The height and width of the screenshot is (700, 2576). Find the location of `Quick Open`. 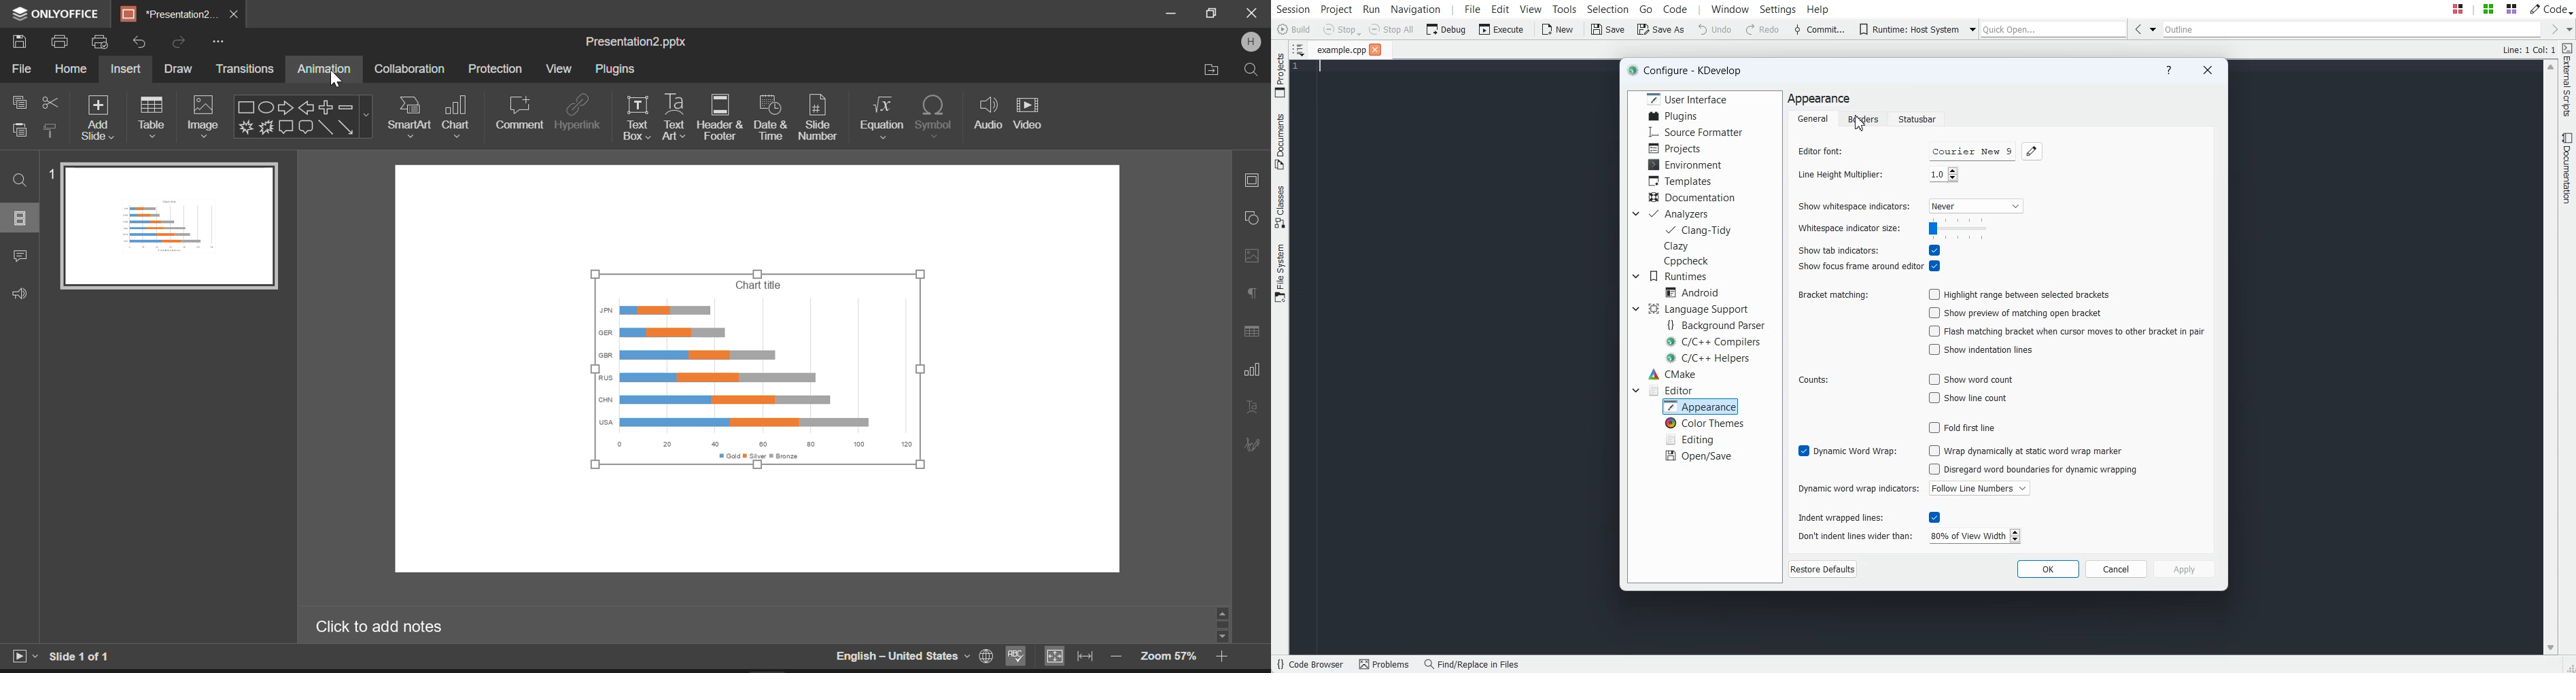

Quick Open is located at coordinates (2055, 29).